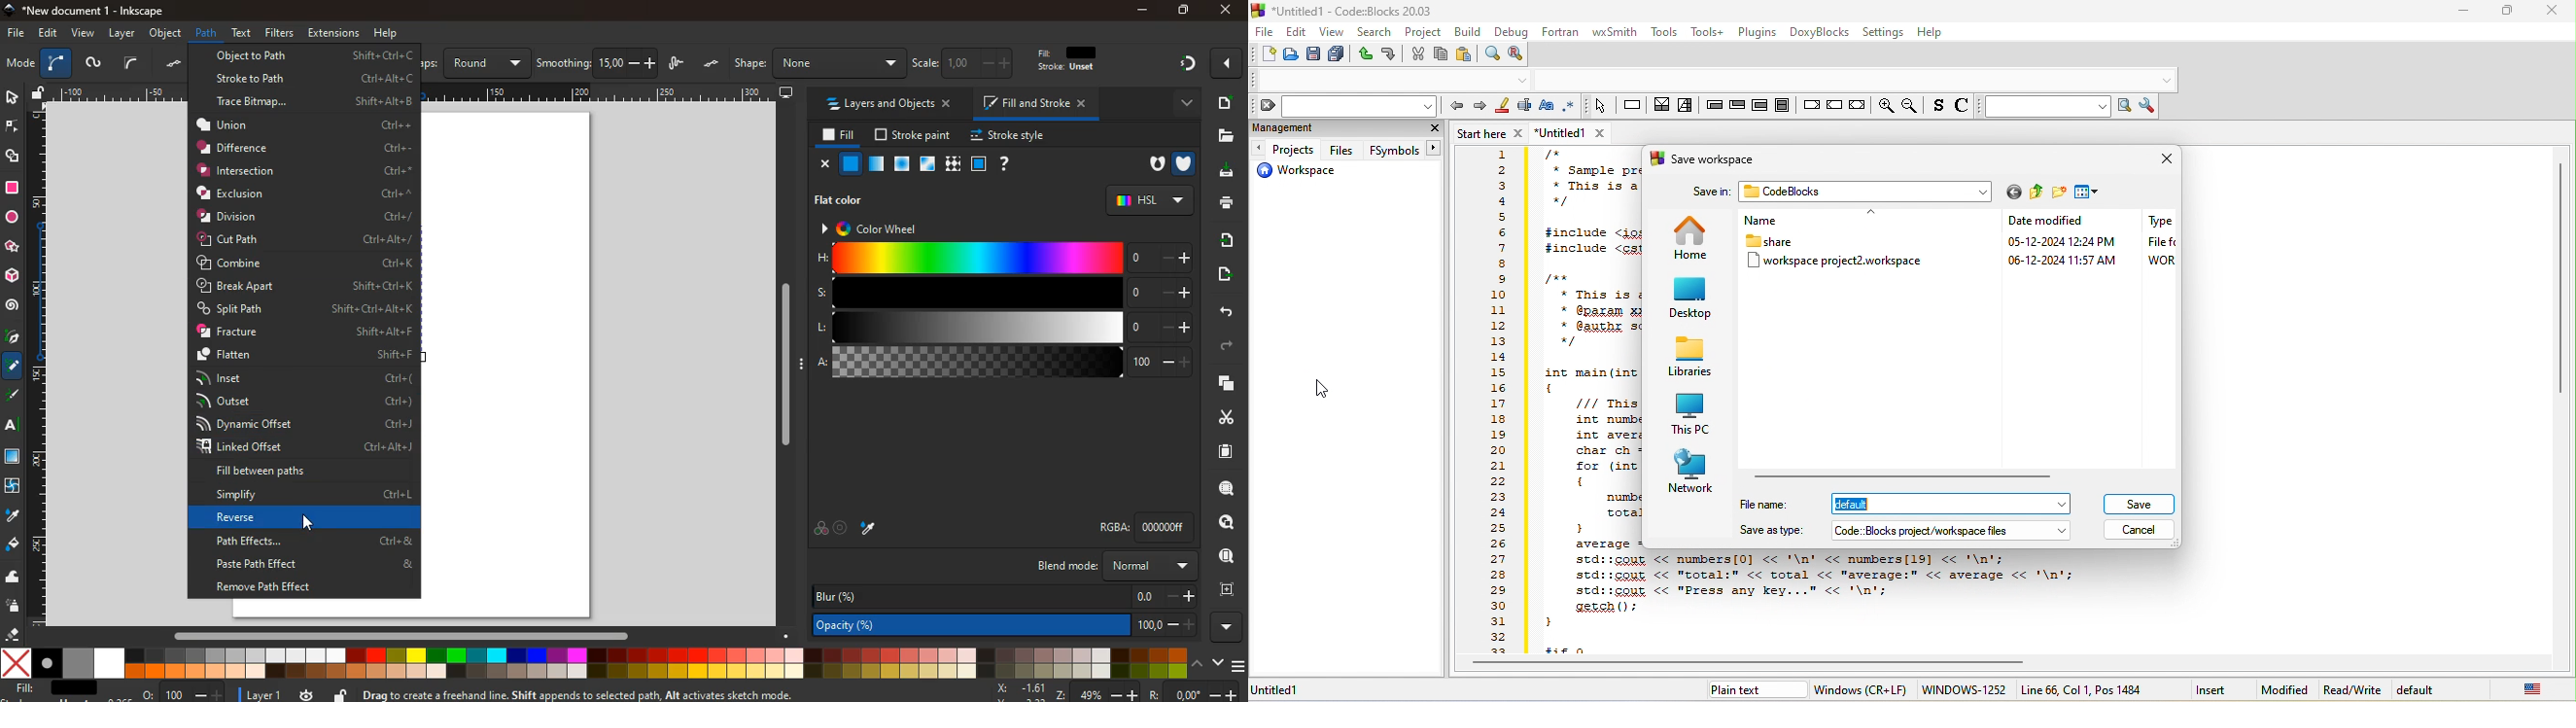  Describe the element at coordinates (1227, 451) in the screenshot. I see `document` at that location.